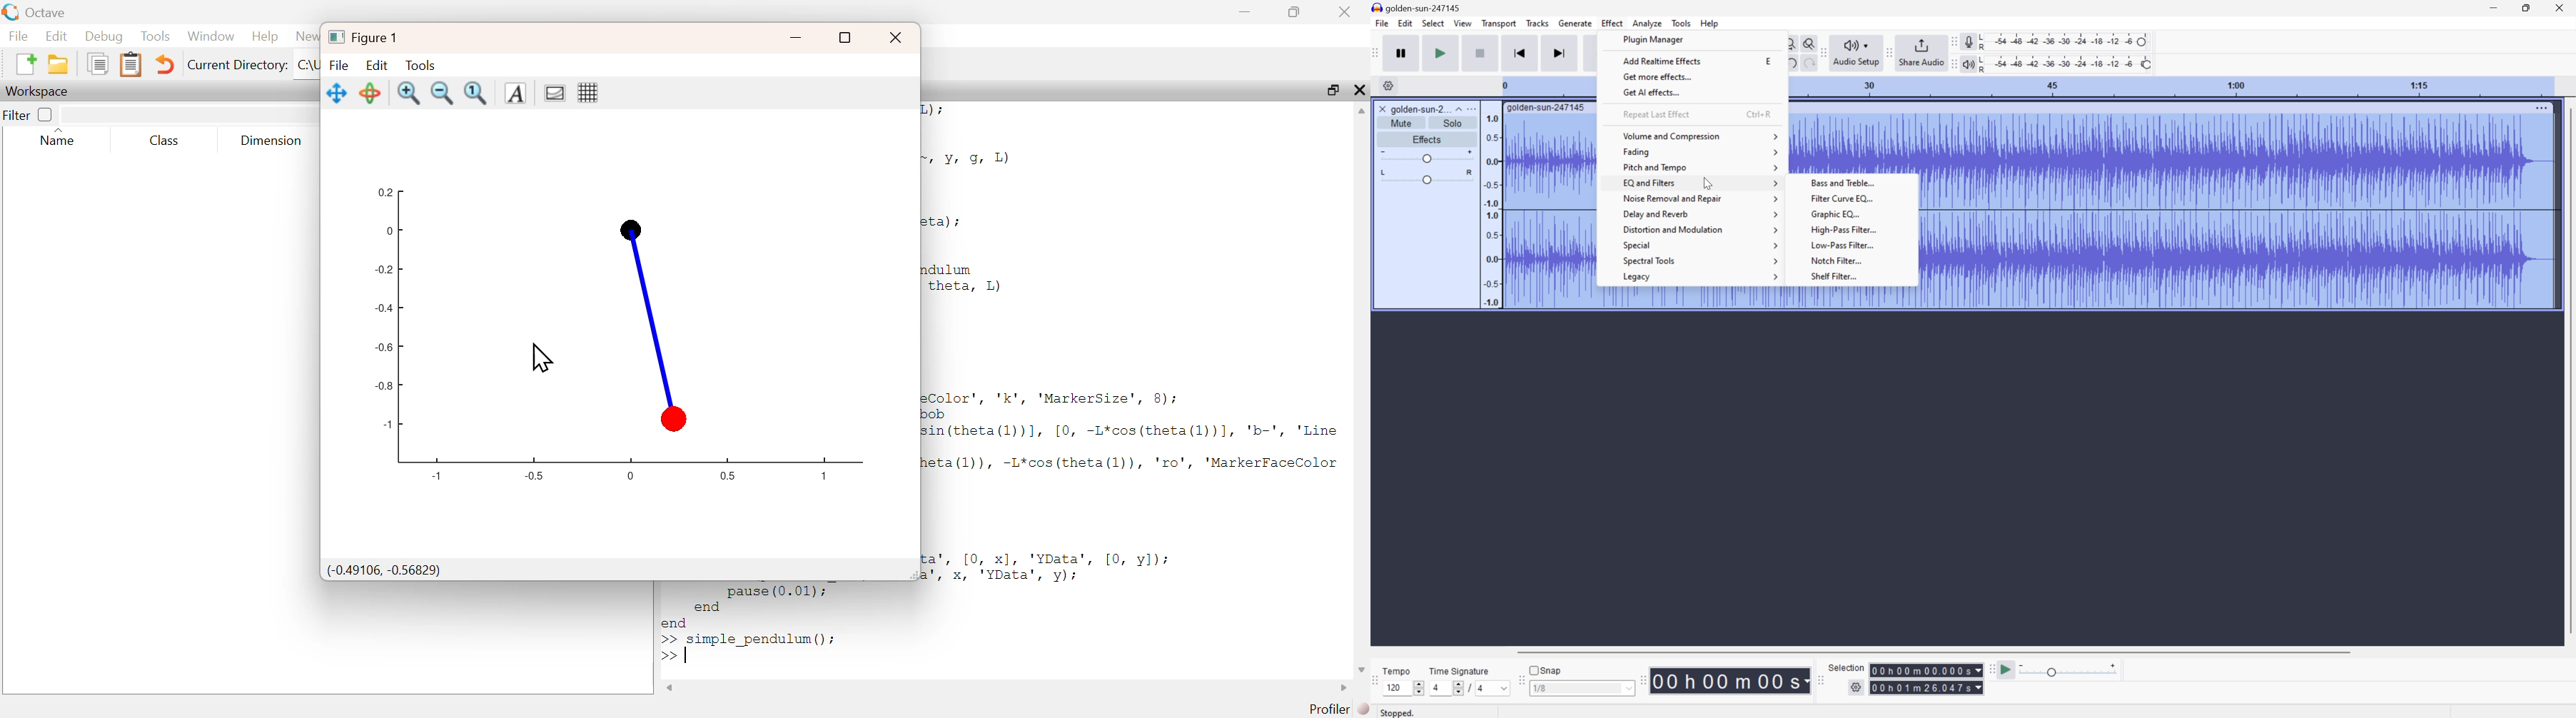 This screenshot has width=2576, height=728. Describe the element at coordinates (30, 114) in the screenshot. I see `Filter` at that location.